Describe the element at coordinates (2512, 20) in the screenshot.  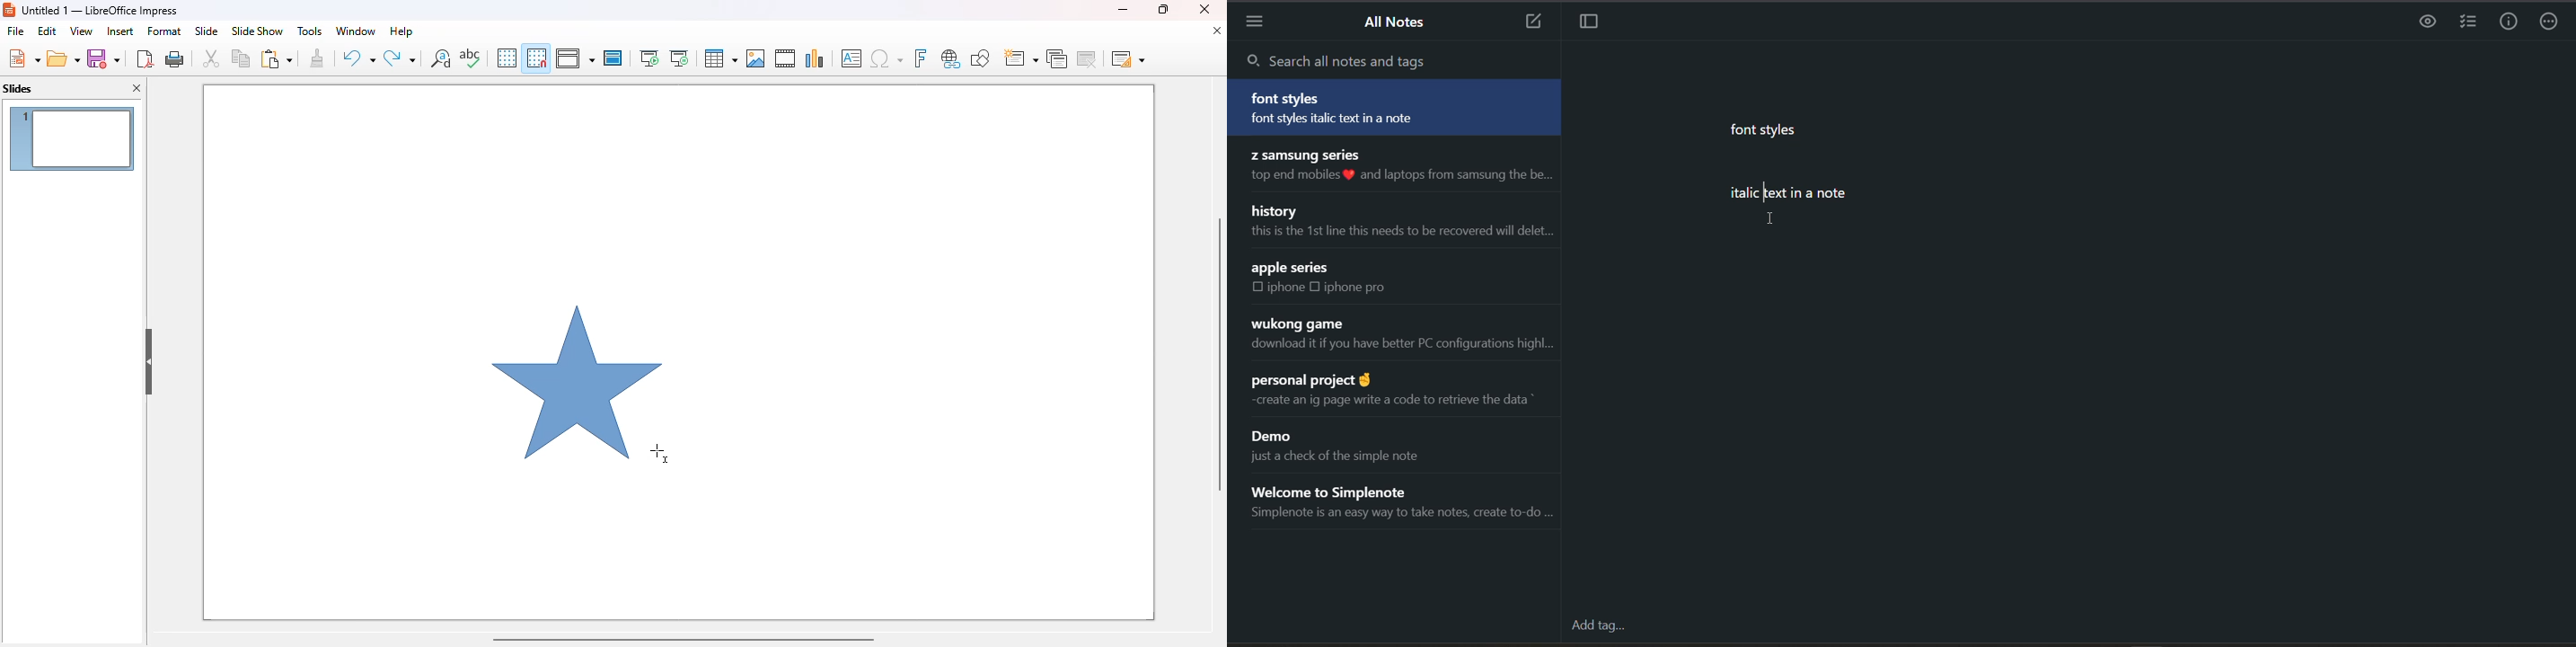
I see `info` at that location.